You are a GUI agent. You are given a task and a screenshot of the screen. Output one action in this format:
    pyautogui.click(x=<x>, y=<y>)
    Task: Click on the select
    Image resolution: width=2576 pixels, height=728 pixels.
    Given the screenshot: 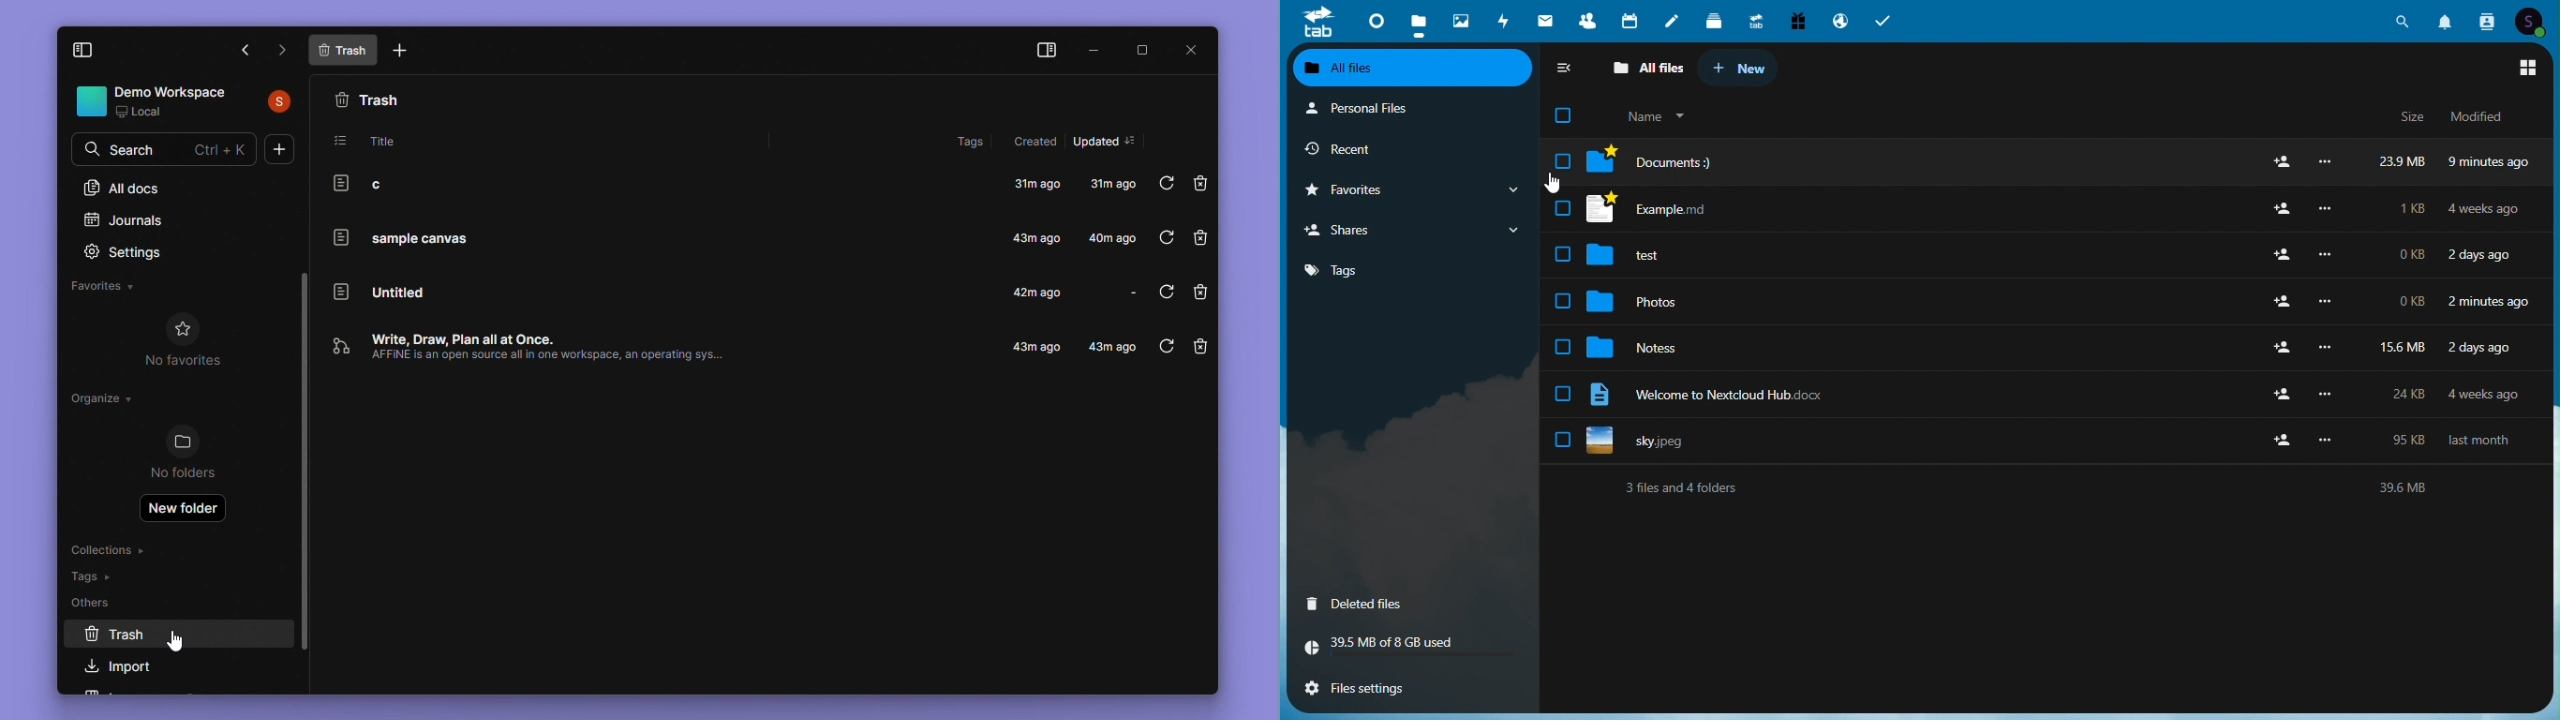 What is the action you would take?
    pyautogui.click(x=1562, y=255)
    